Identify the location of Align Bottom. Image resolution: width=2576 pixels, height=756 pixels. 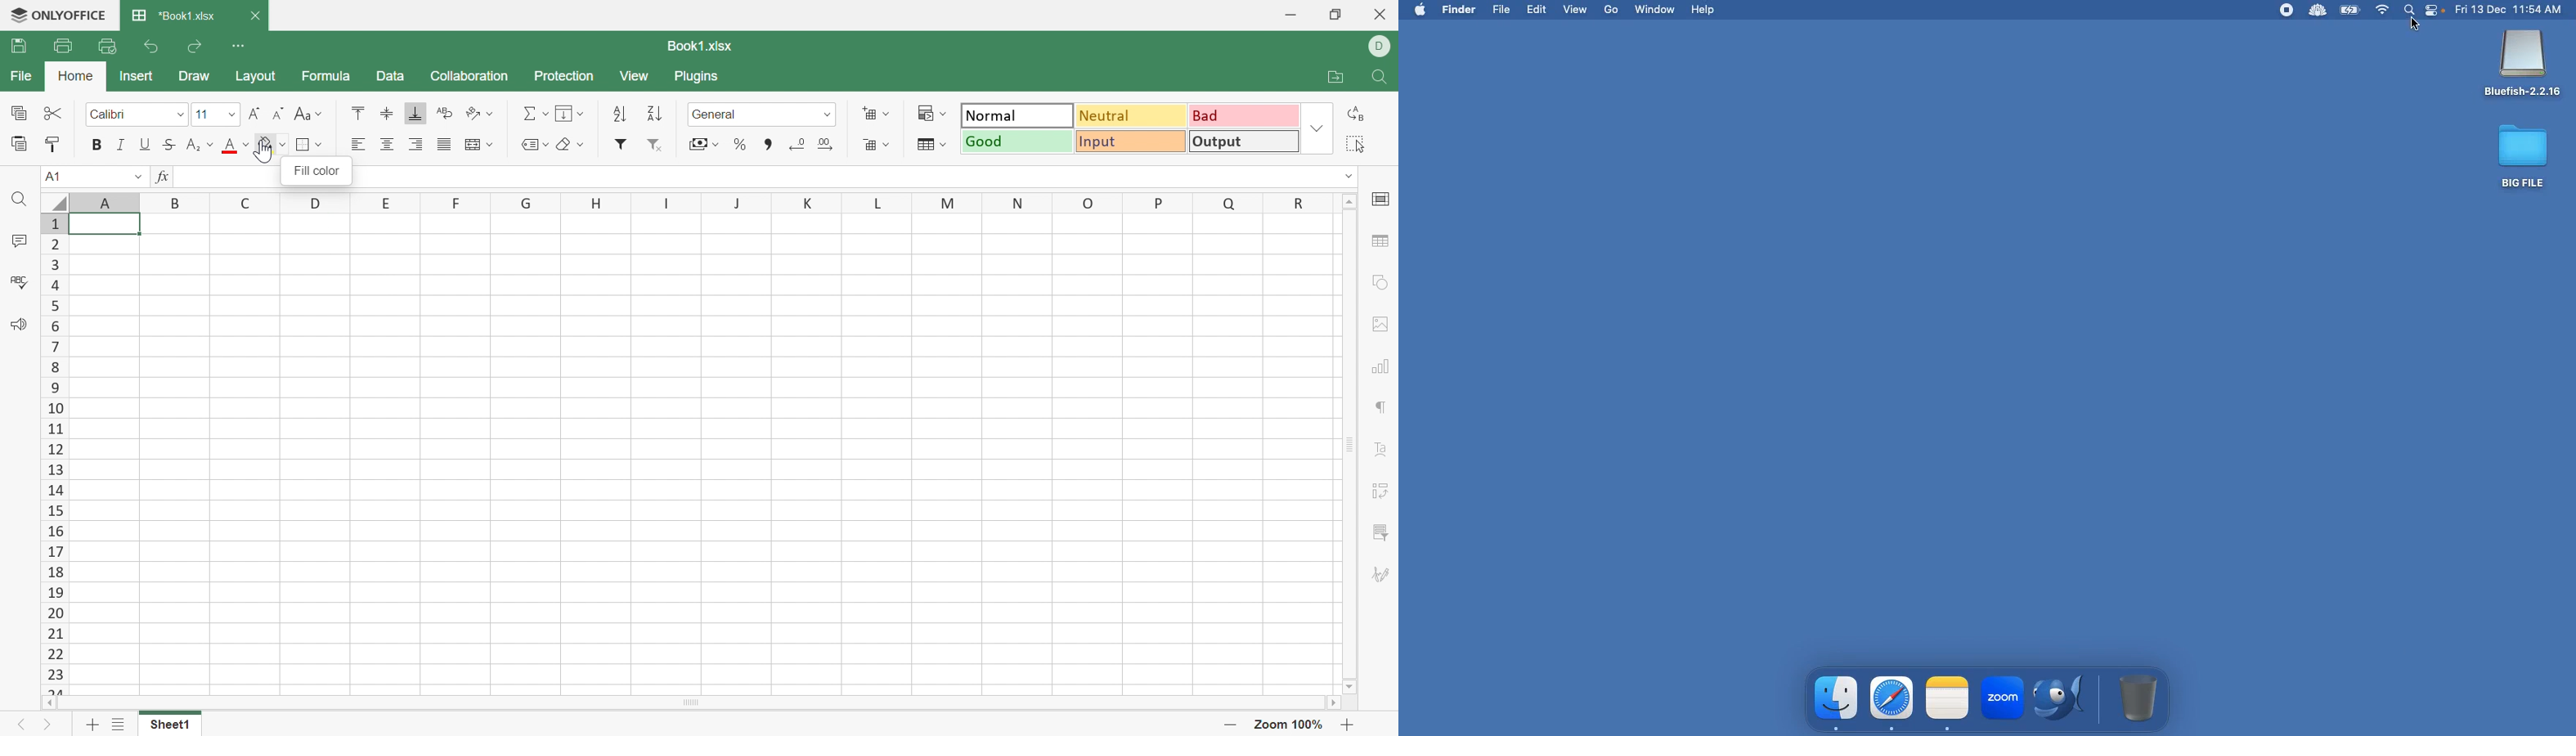
(416, 113).